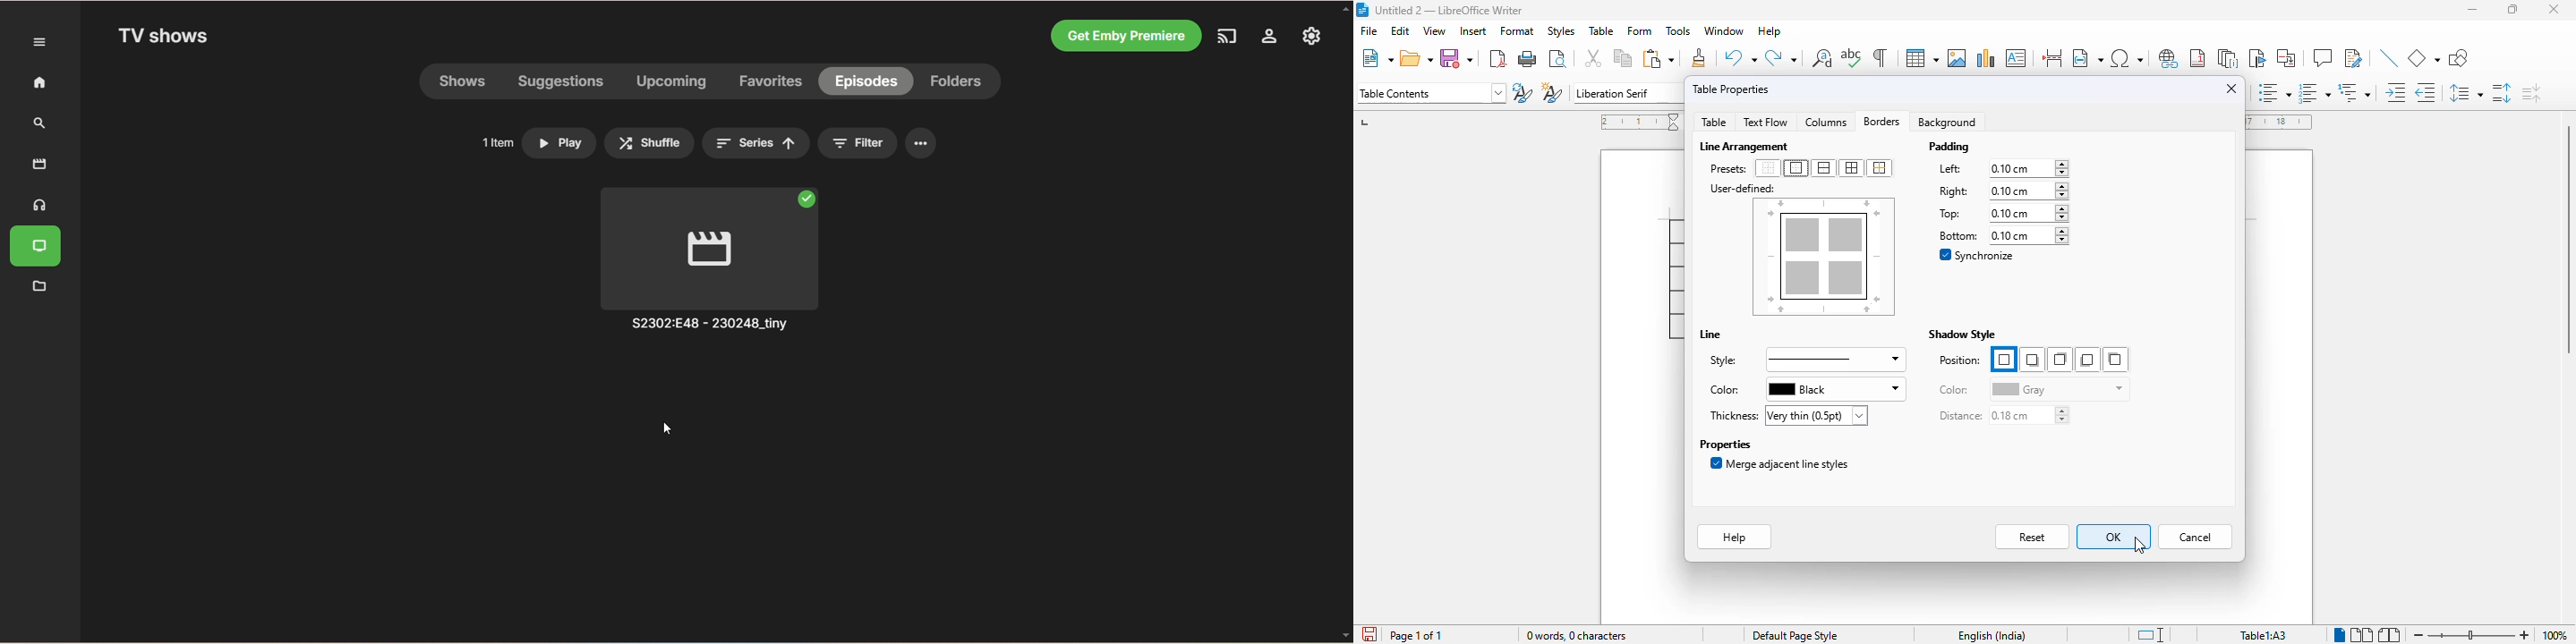 The image size is (2576, 644). I want to click on outer border only selected, so click(1796, 168).